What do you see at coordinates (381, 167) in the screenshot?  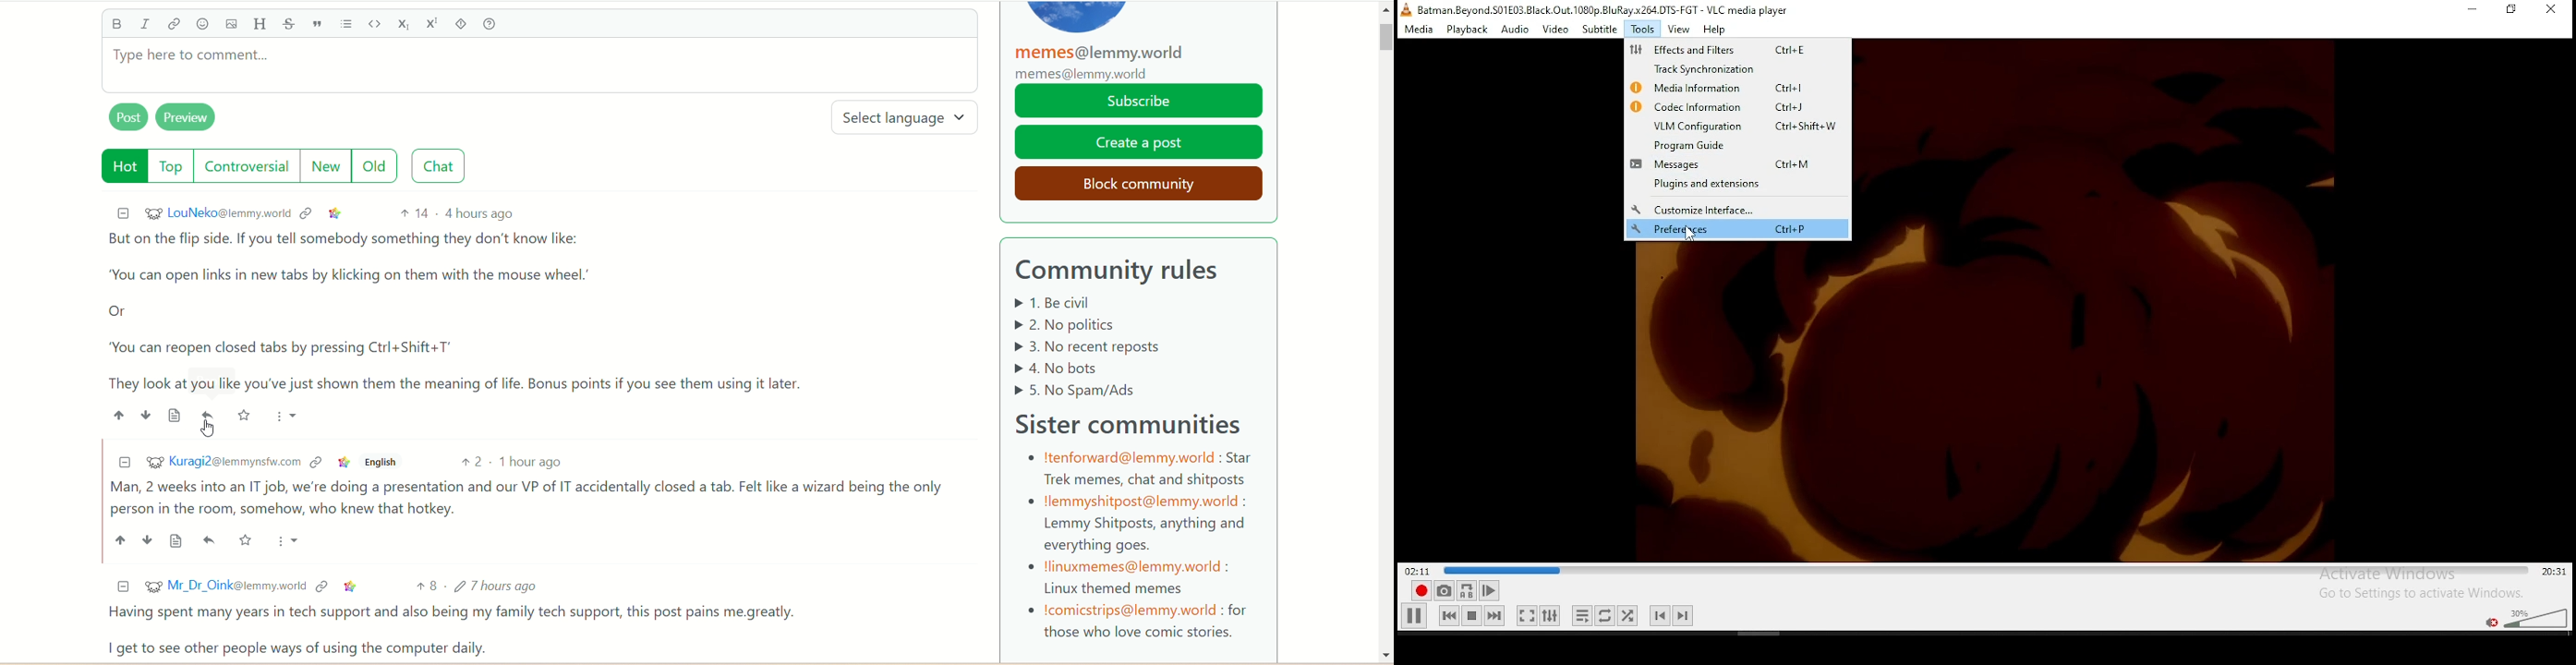 I see `old` at bounding box center [381, 167].